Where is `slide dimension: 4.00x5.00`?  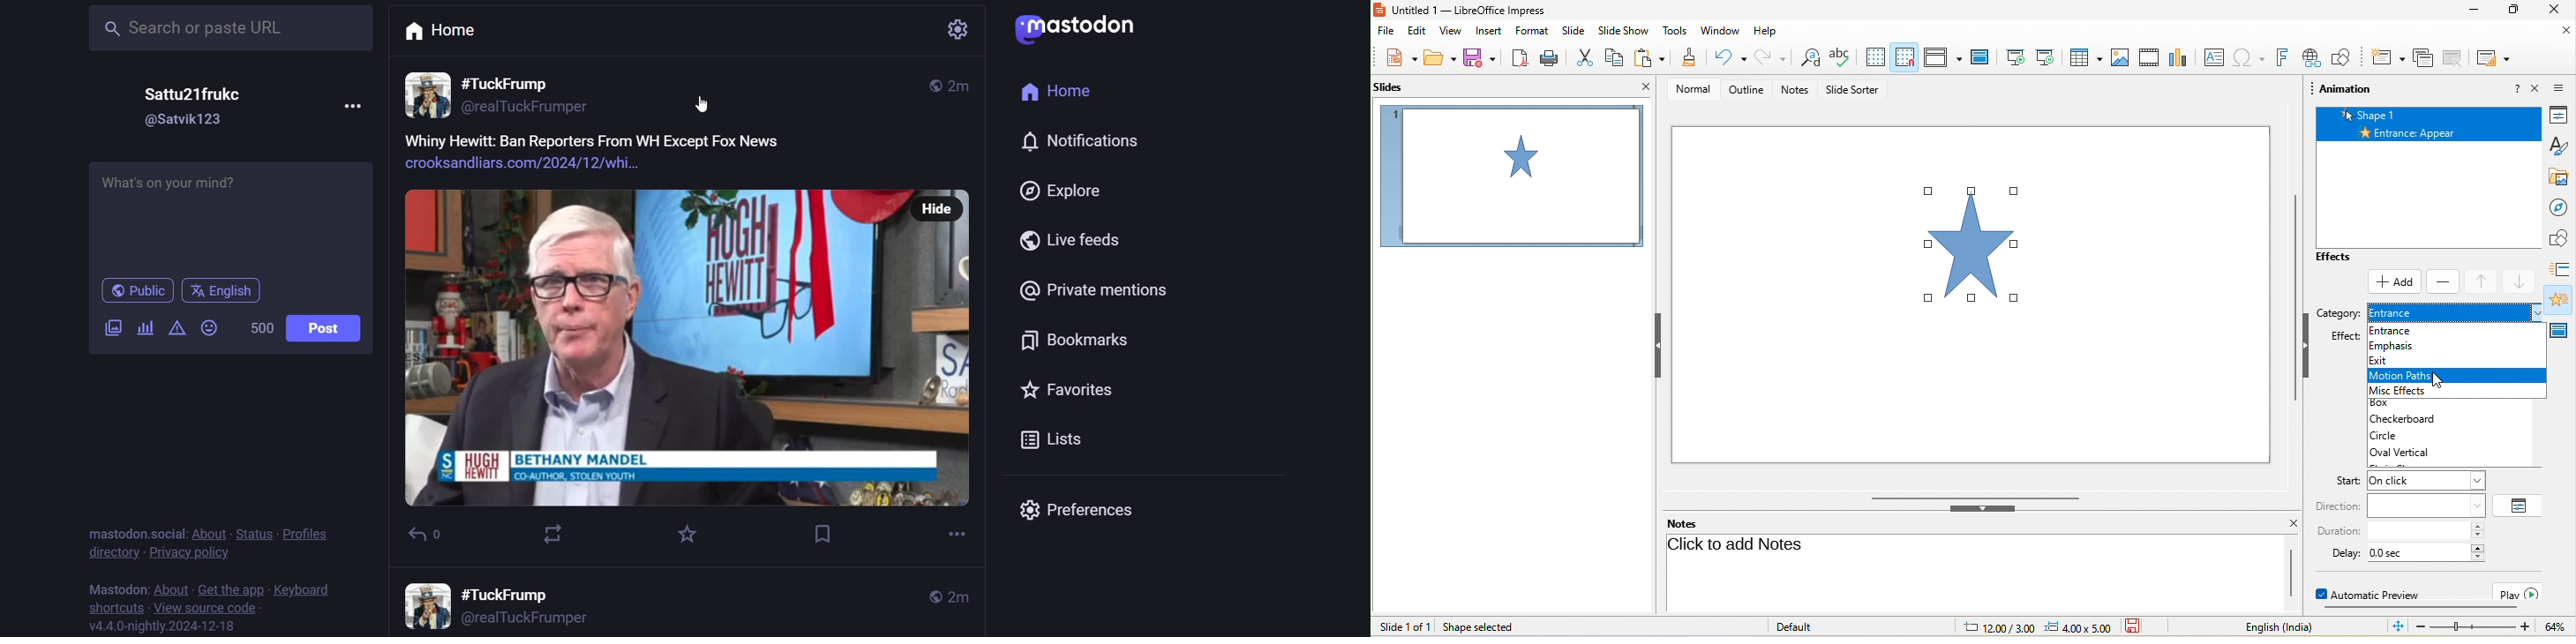
slide dimension: 4.00x5.00 is located at coordinates (2077, 627).